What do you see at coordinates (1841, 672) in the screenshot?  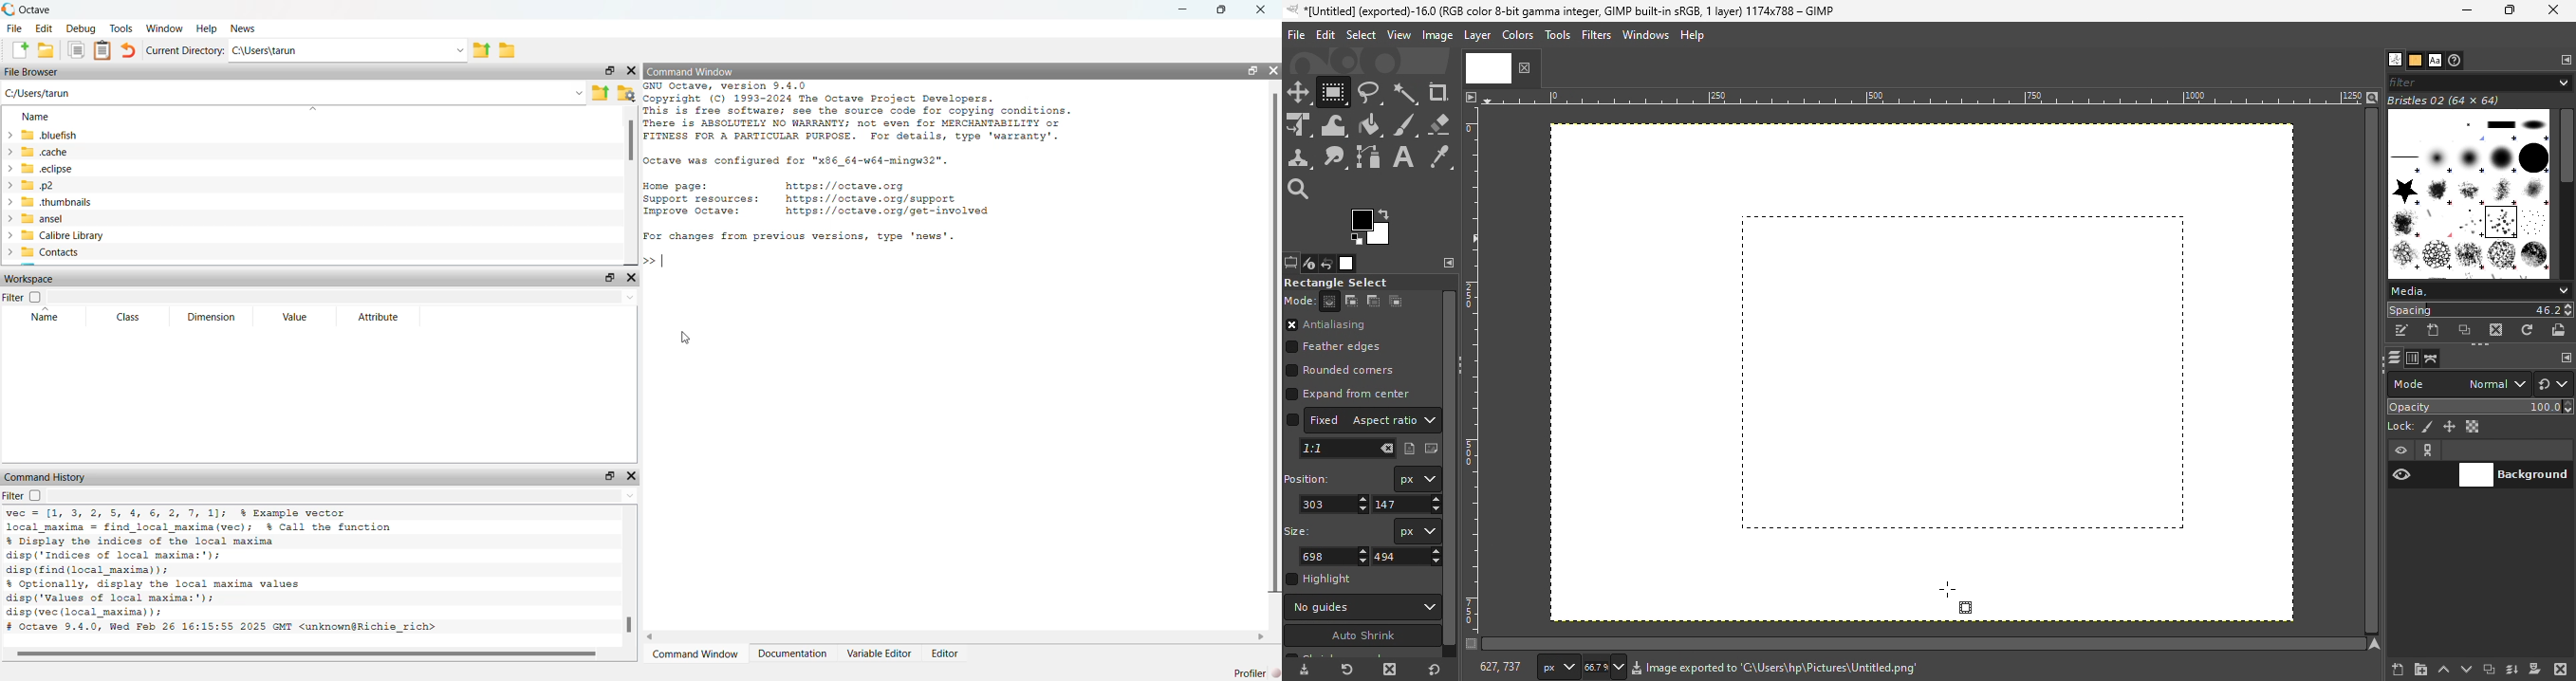 I see `'C;\Users\hp\Pictures\Untitled.png'` at bounding box center [1841, 672].